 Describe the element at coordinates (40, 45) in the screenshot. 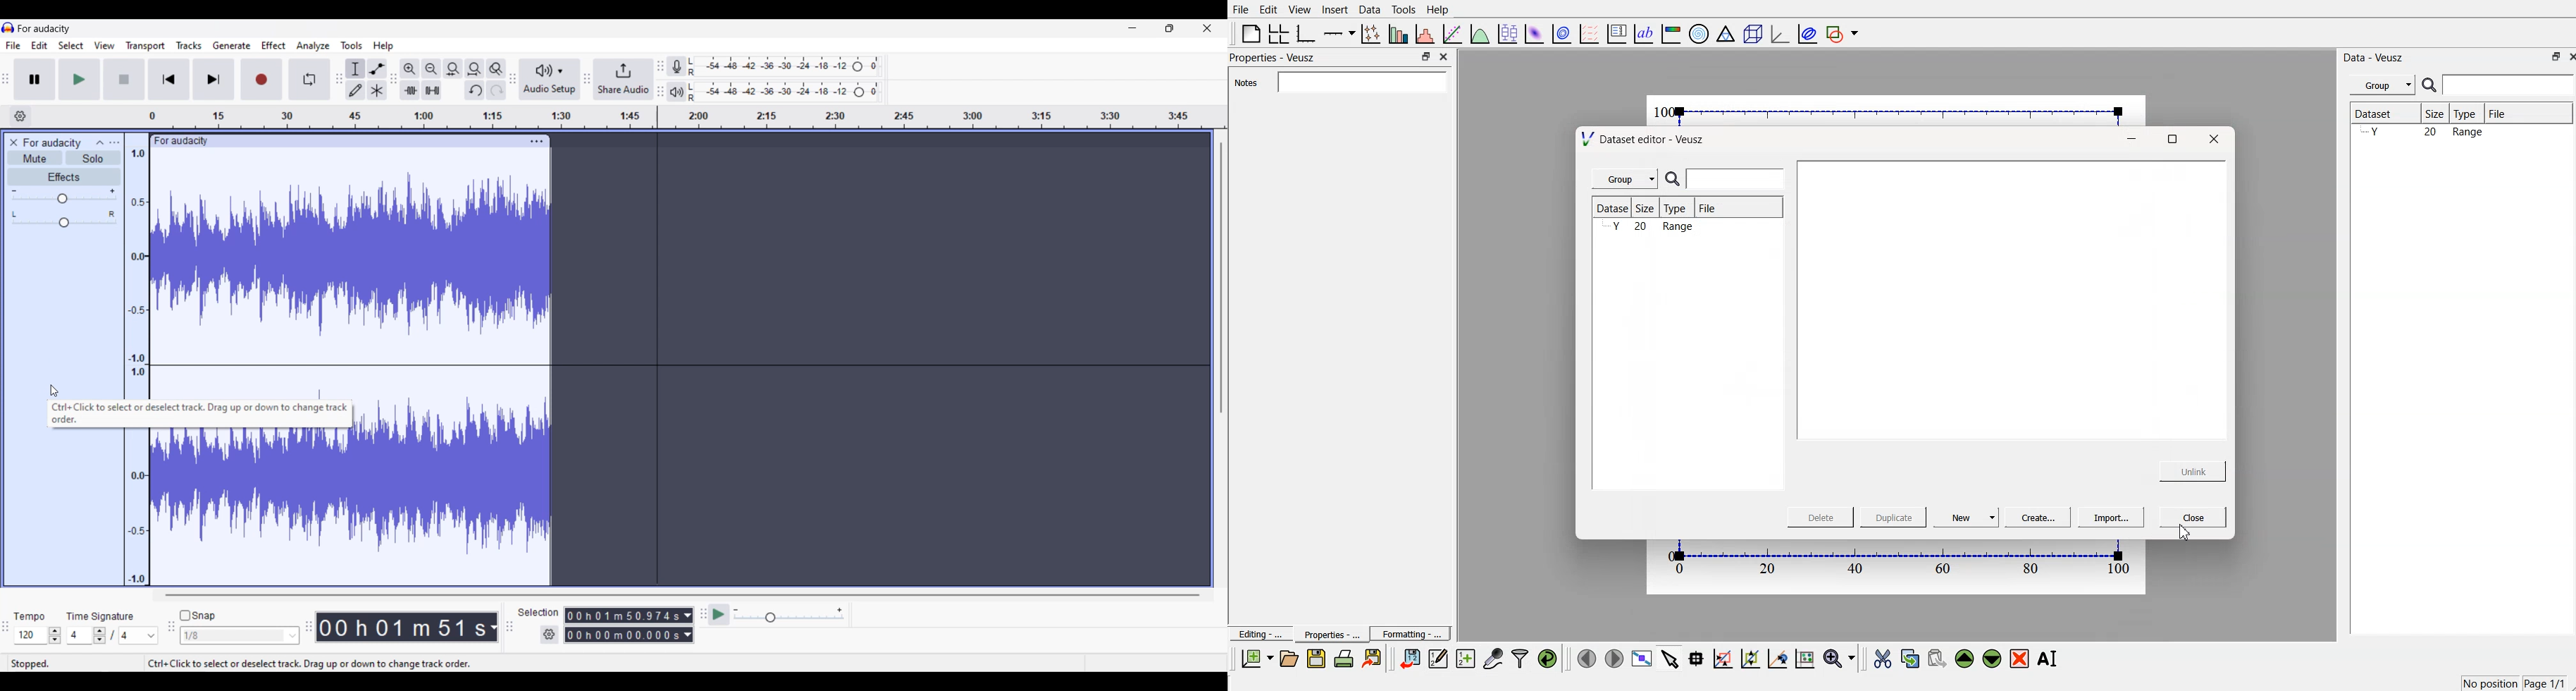

I see `Edit menu` at that location.